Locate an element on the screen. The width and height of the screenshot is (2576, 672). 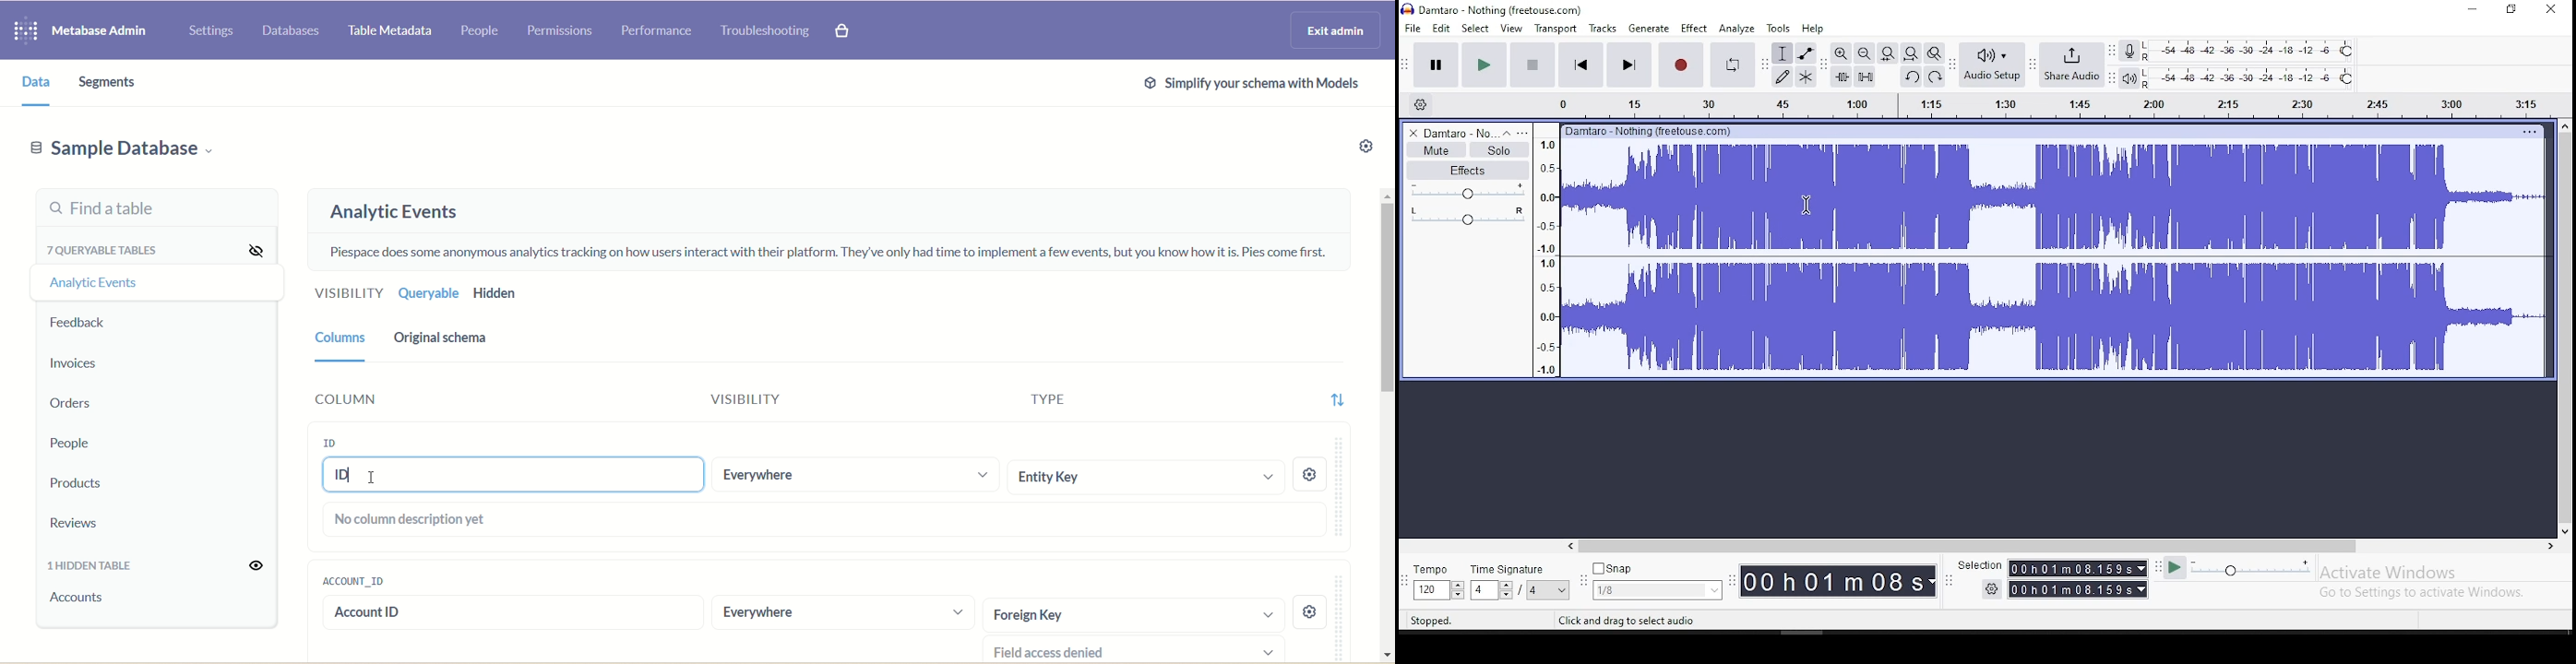
Damtaro - No is located at coordinates (1461, 132).